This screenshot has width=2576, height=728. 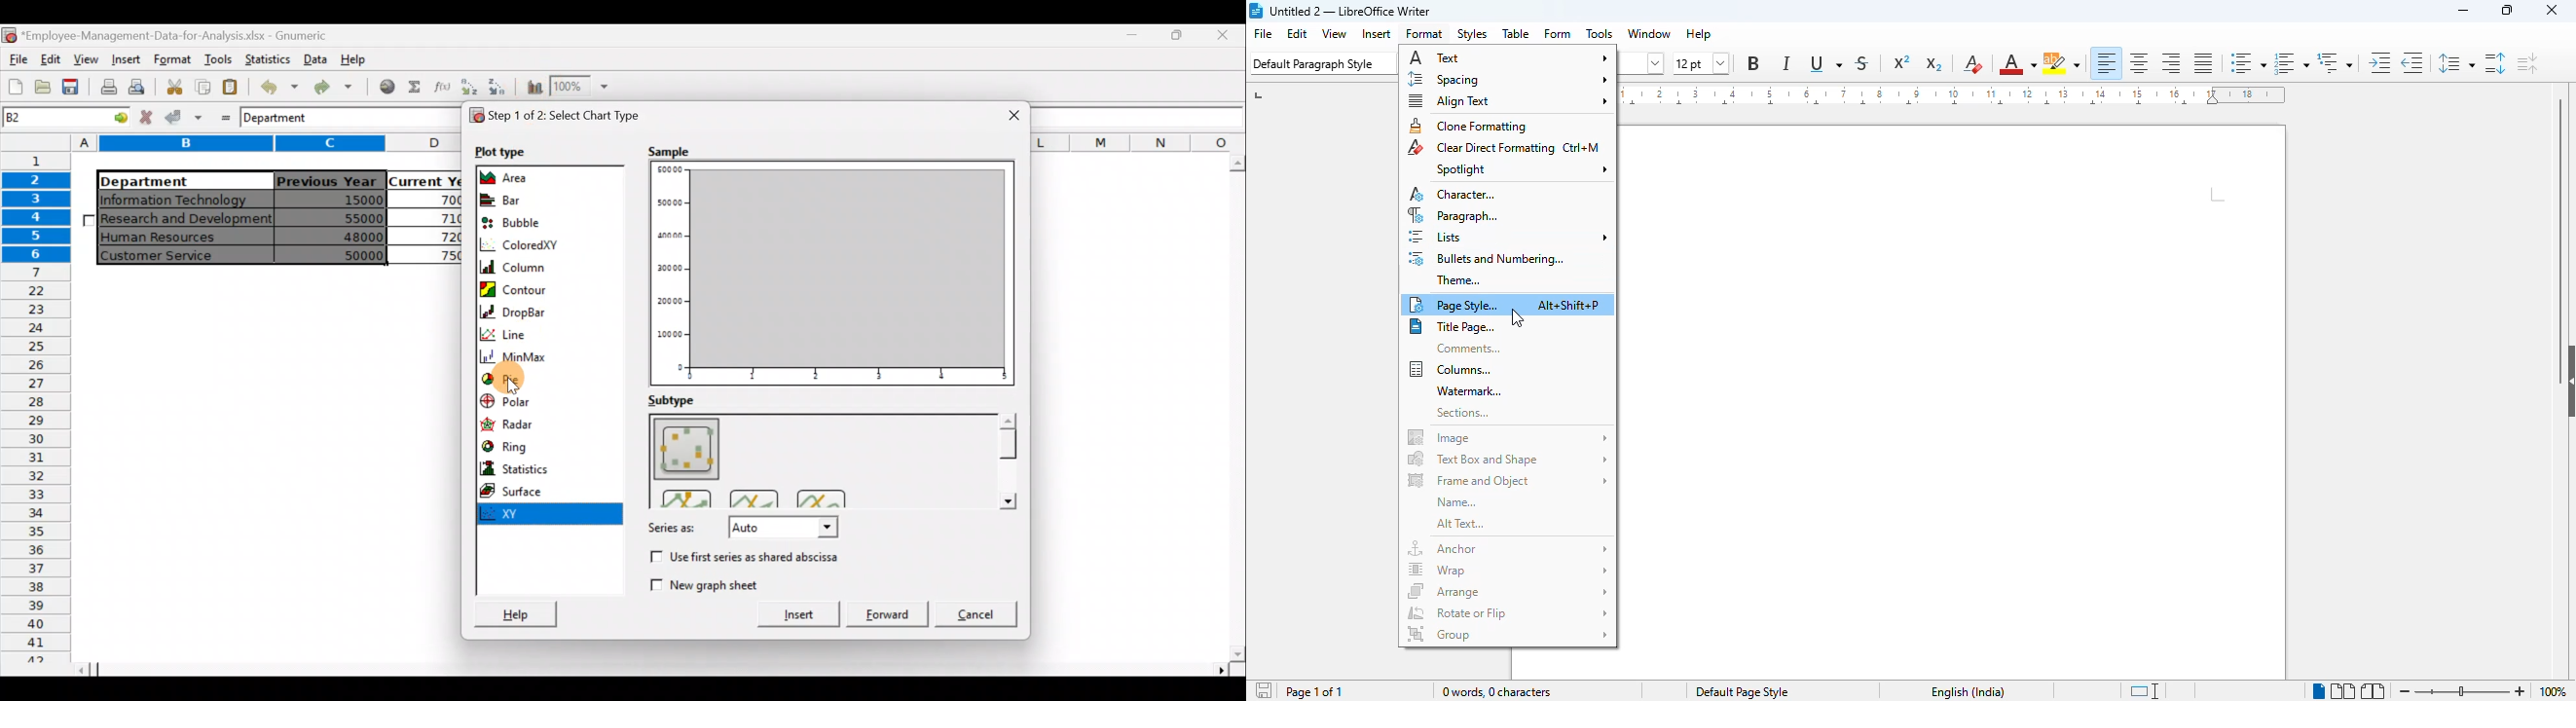 I want to click on toggle unordered list, so click(x=2247, y=63).